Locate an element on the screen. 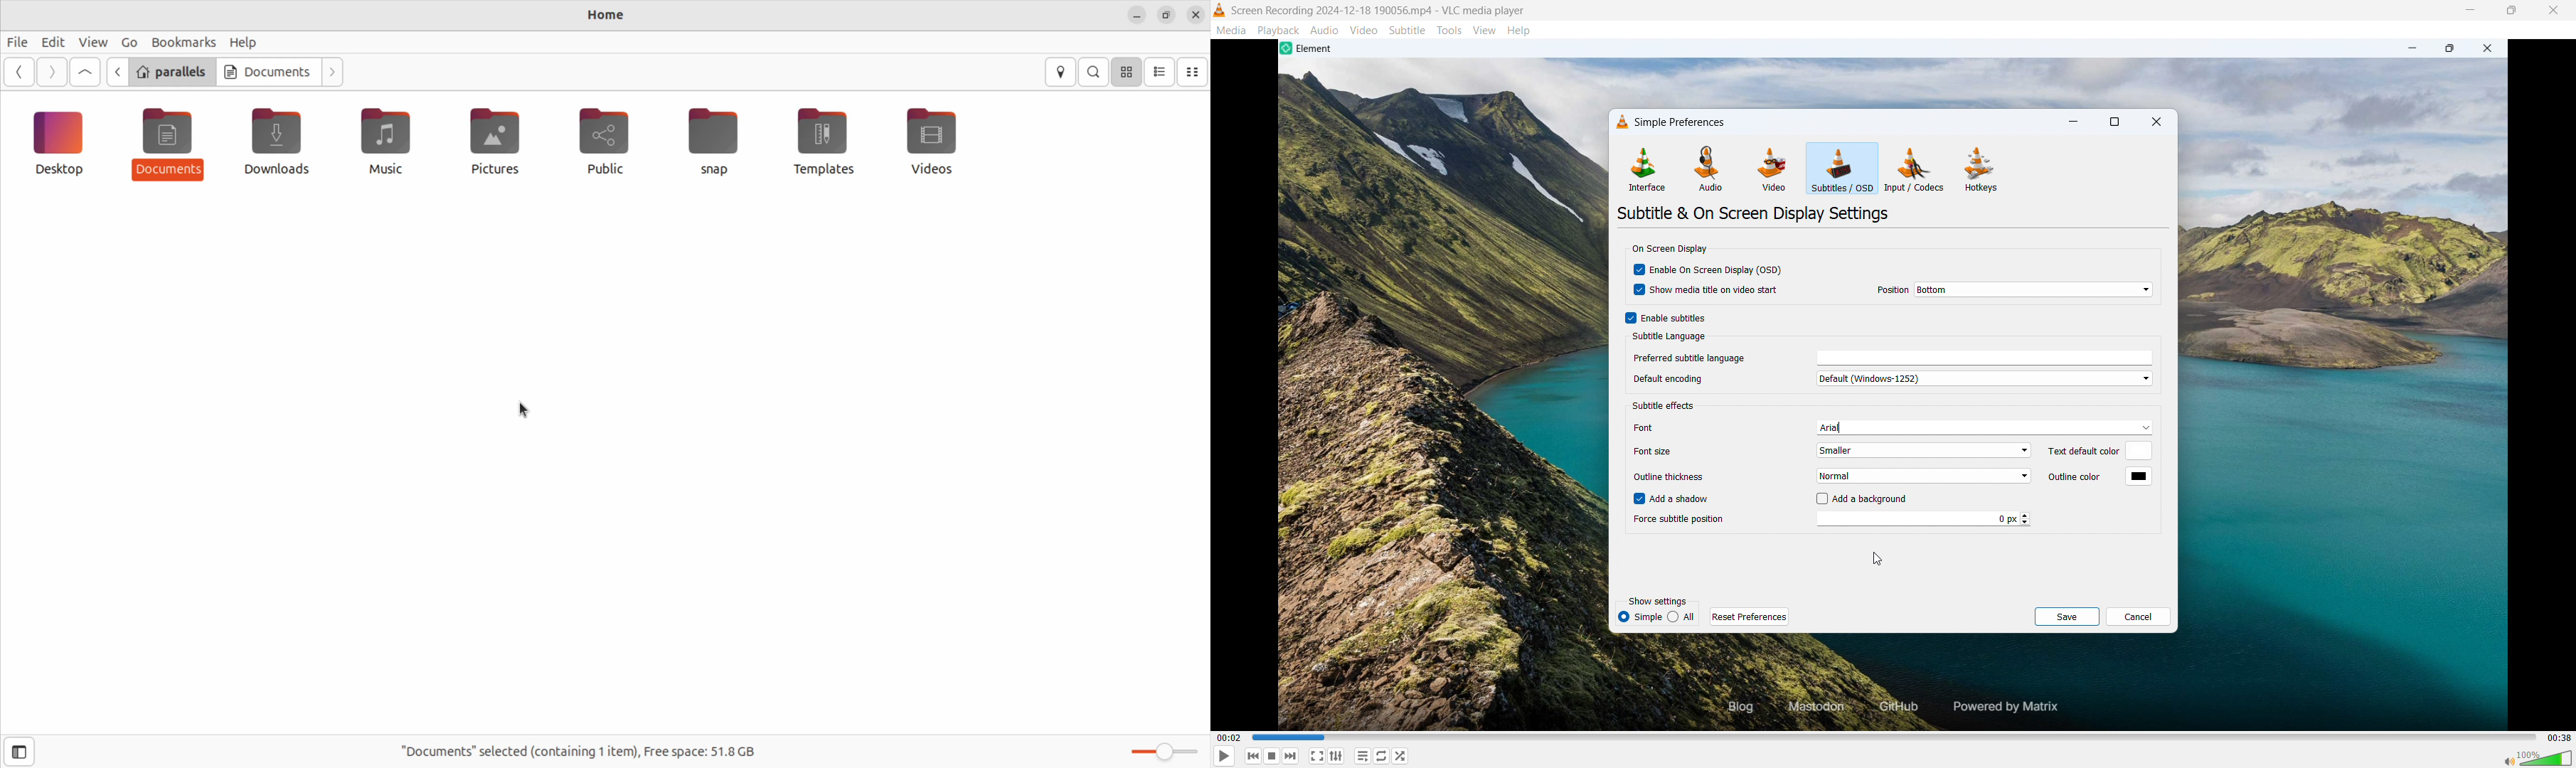  search is located at coordinates (1095, 73).